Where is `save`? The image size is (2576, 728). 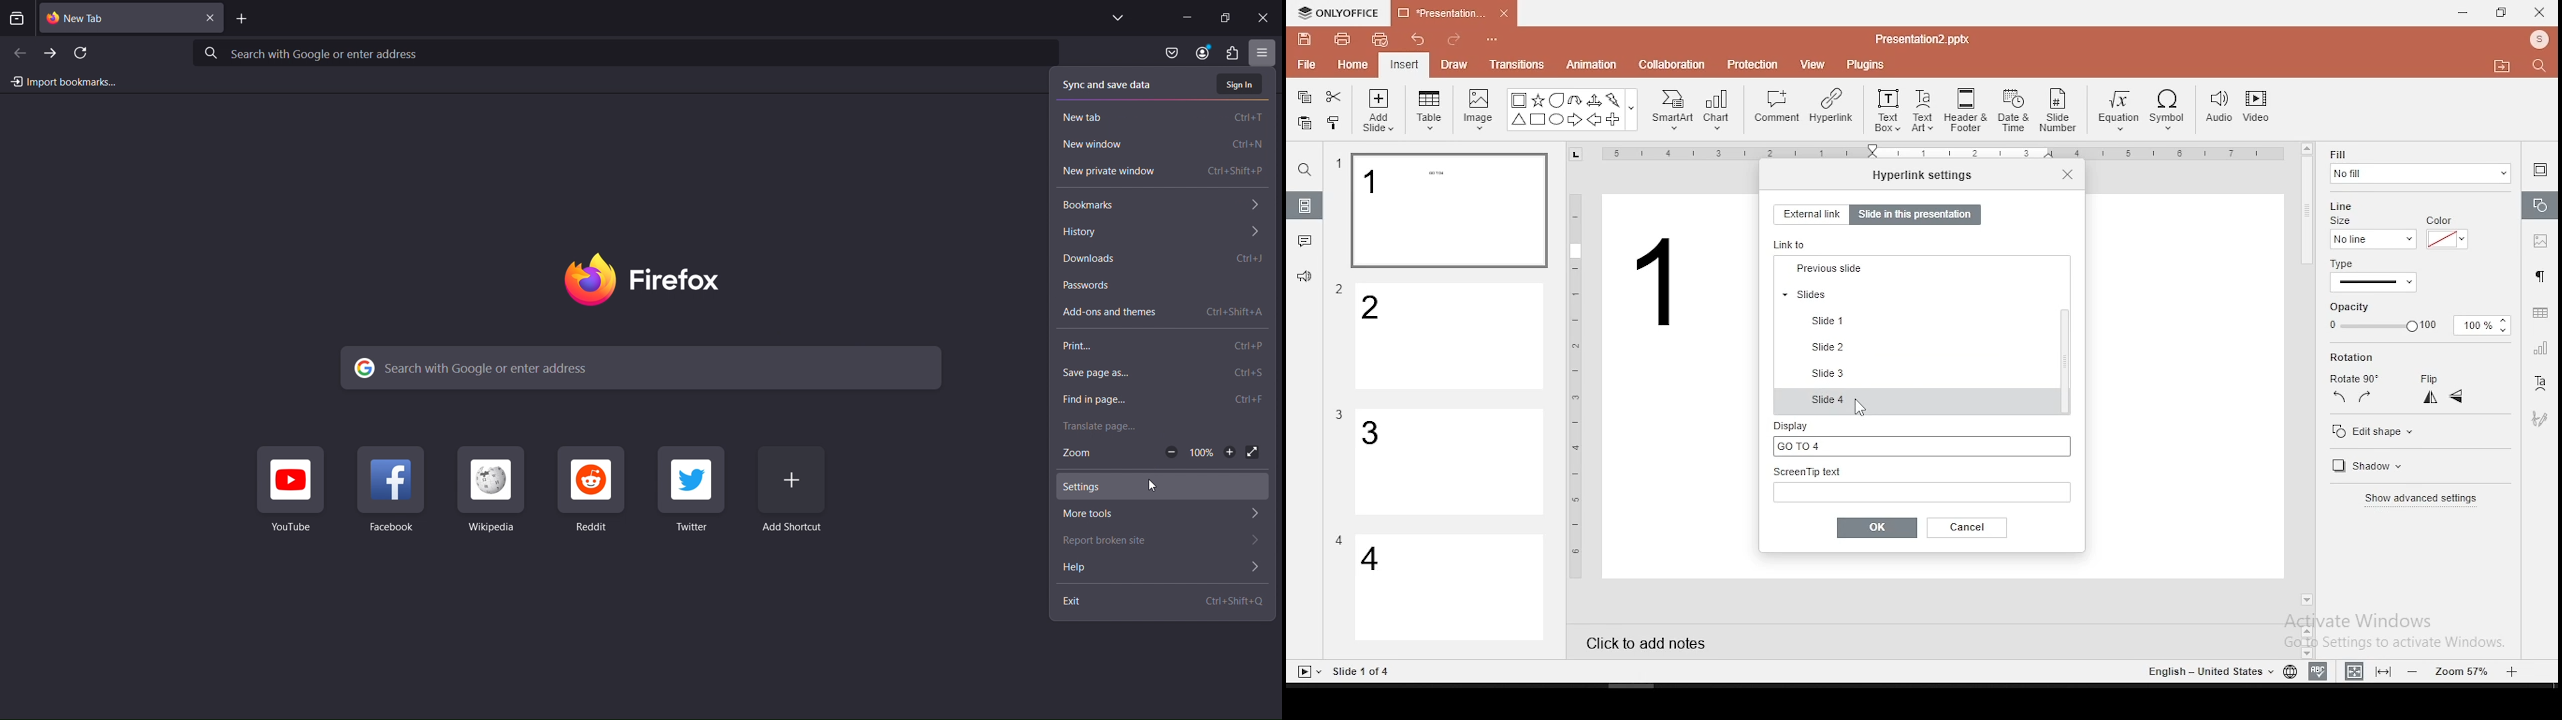
save is located at coordinates (1305, 38).